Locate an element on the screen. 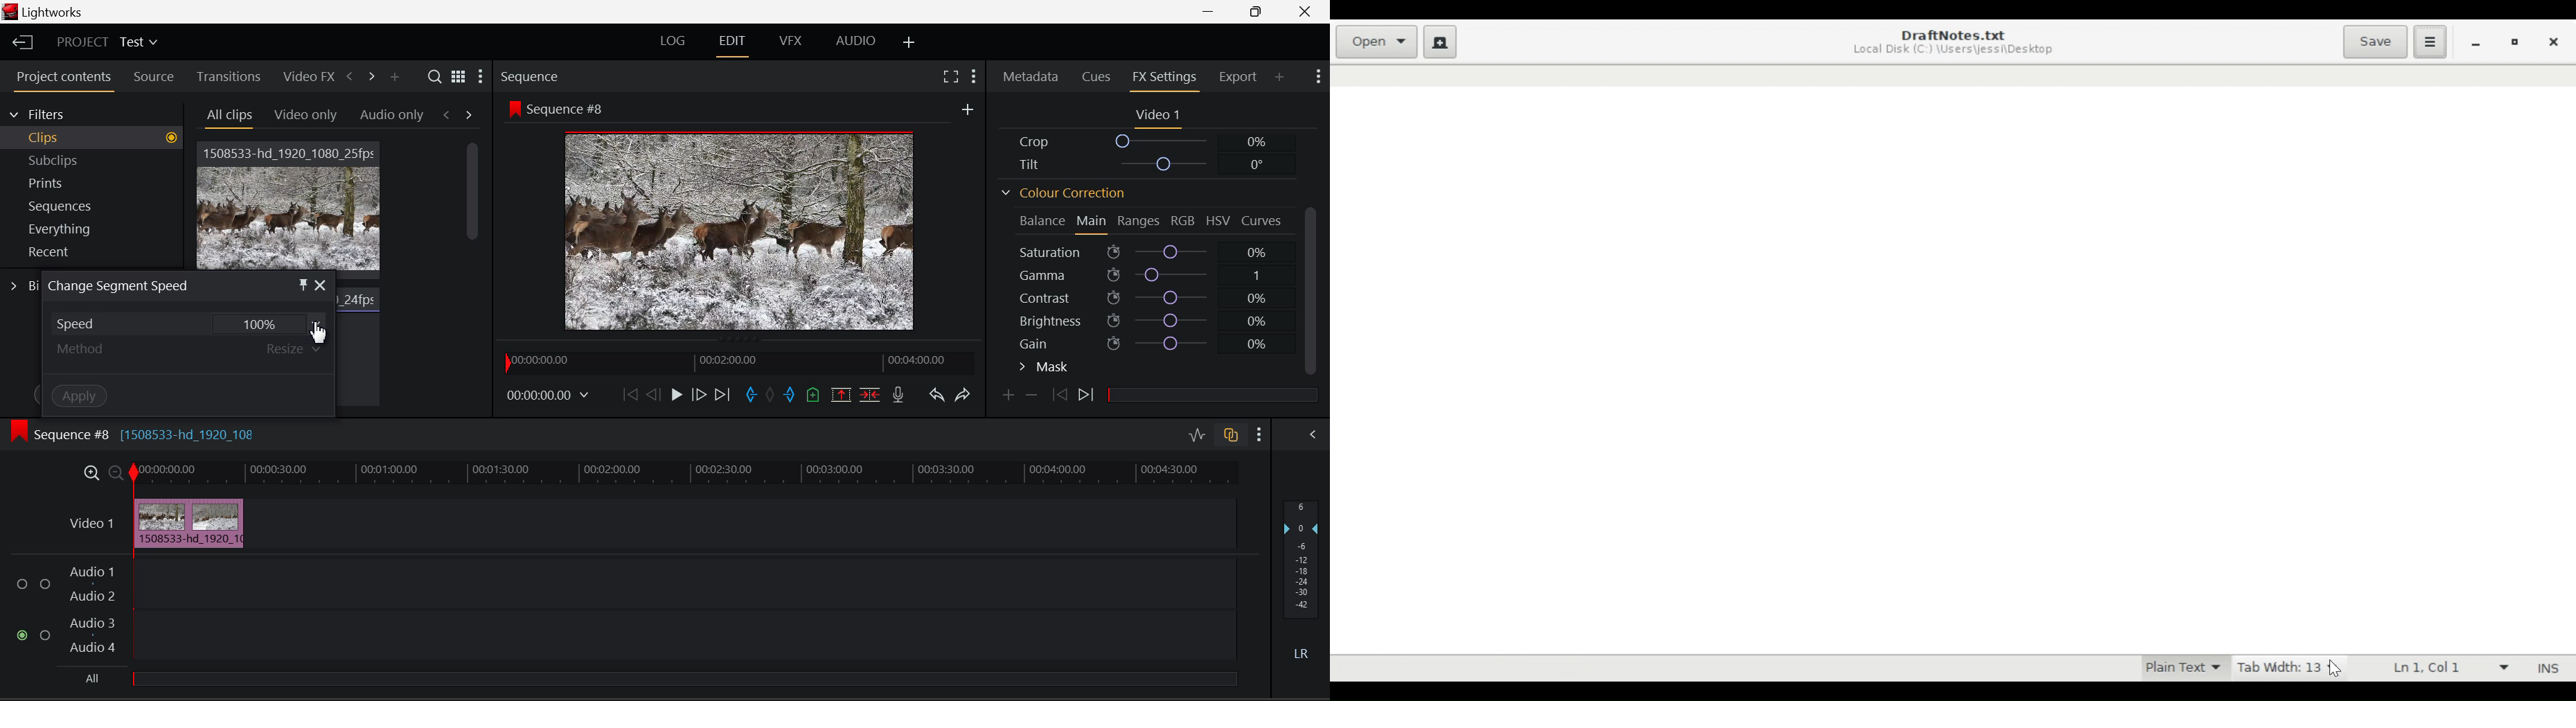  Save is located at coordinates (2374, 42).